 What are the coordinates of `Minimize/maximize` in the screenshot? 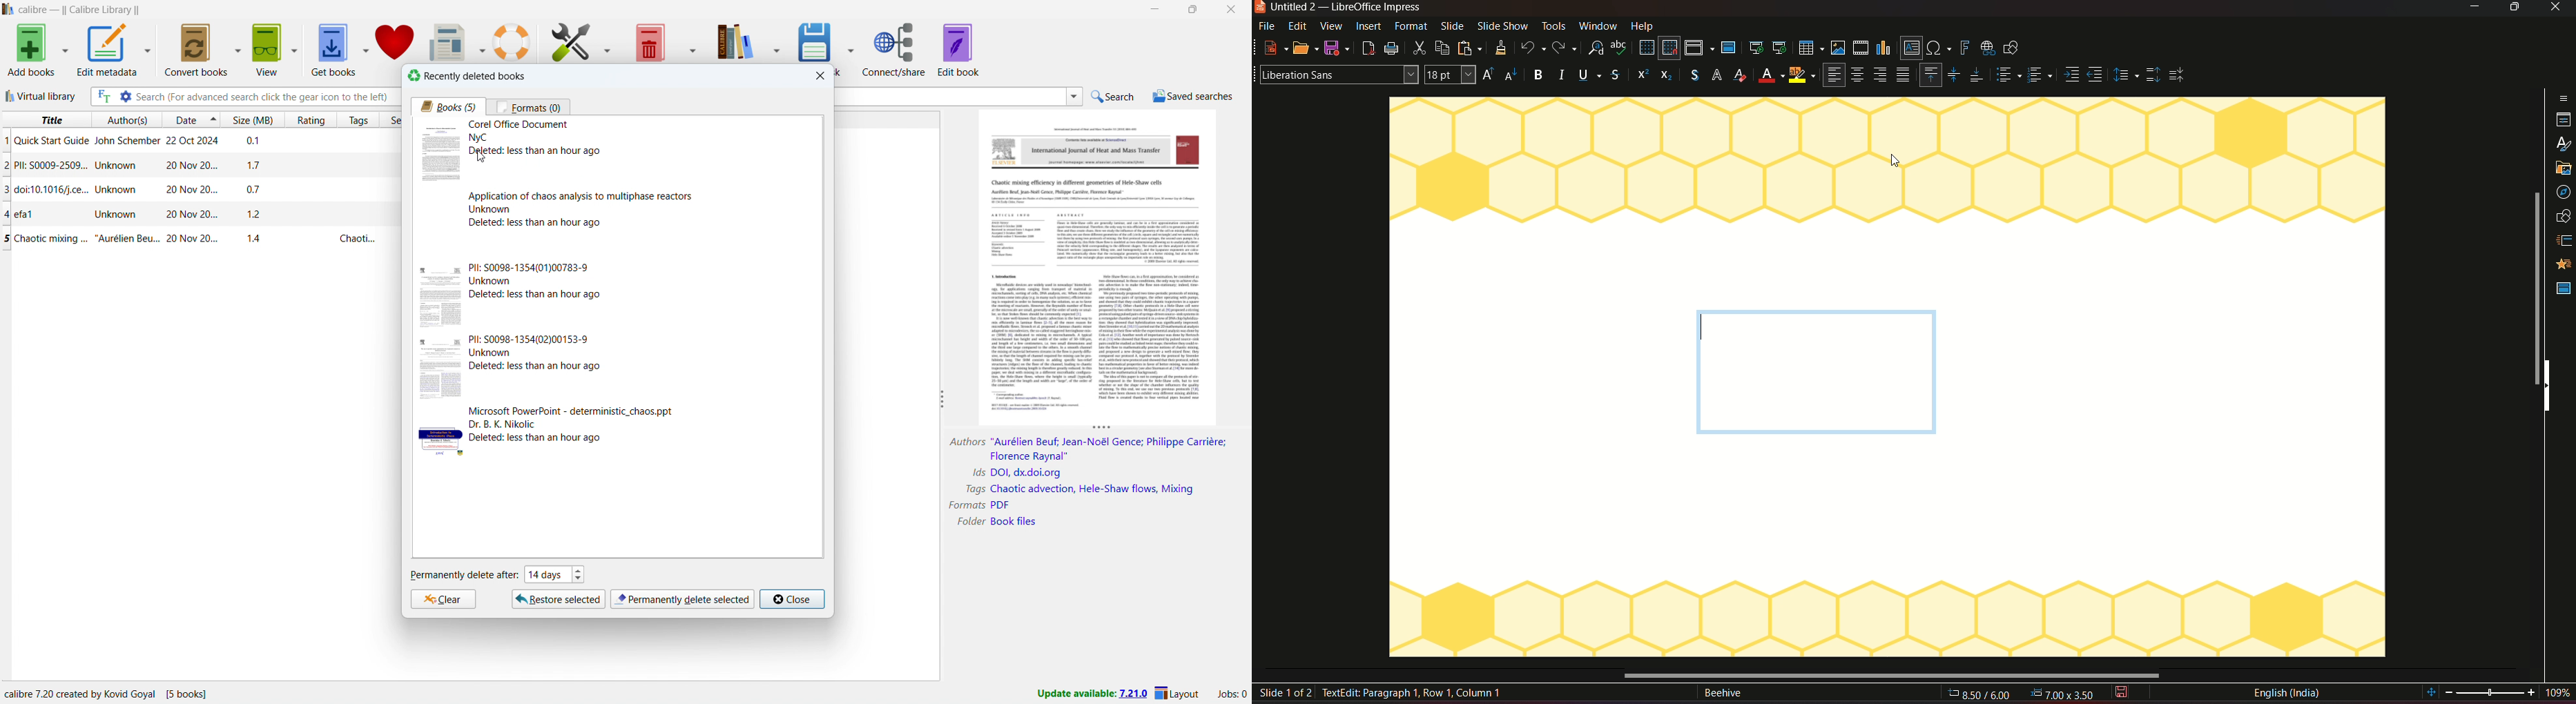 It's located at (2513, 8).